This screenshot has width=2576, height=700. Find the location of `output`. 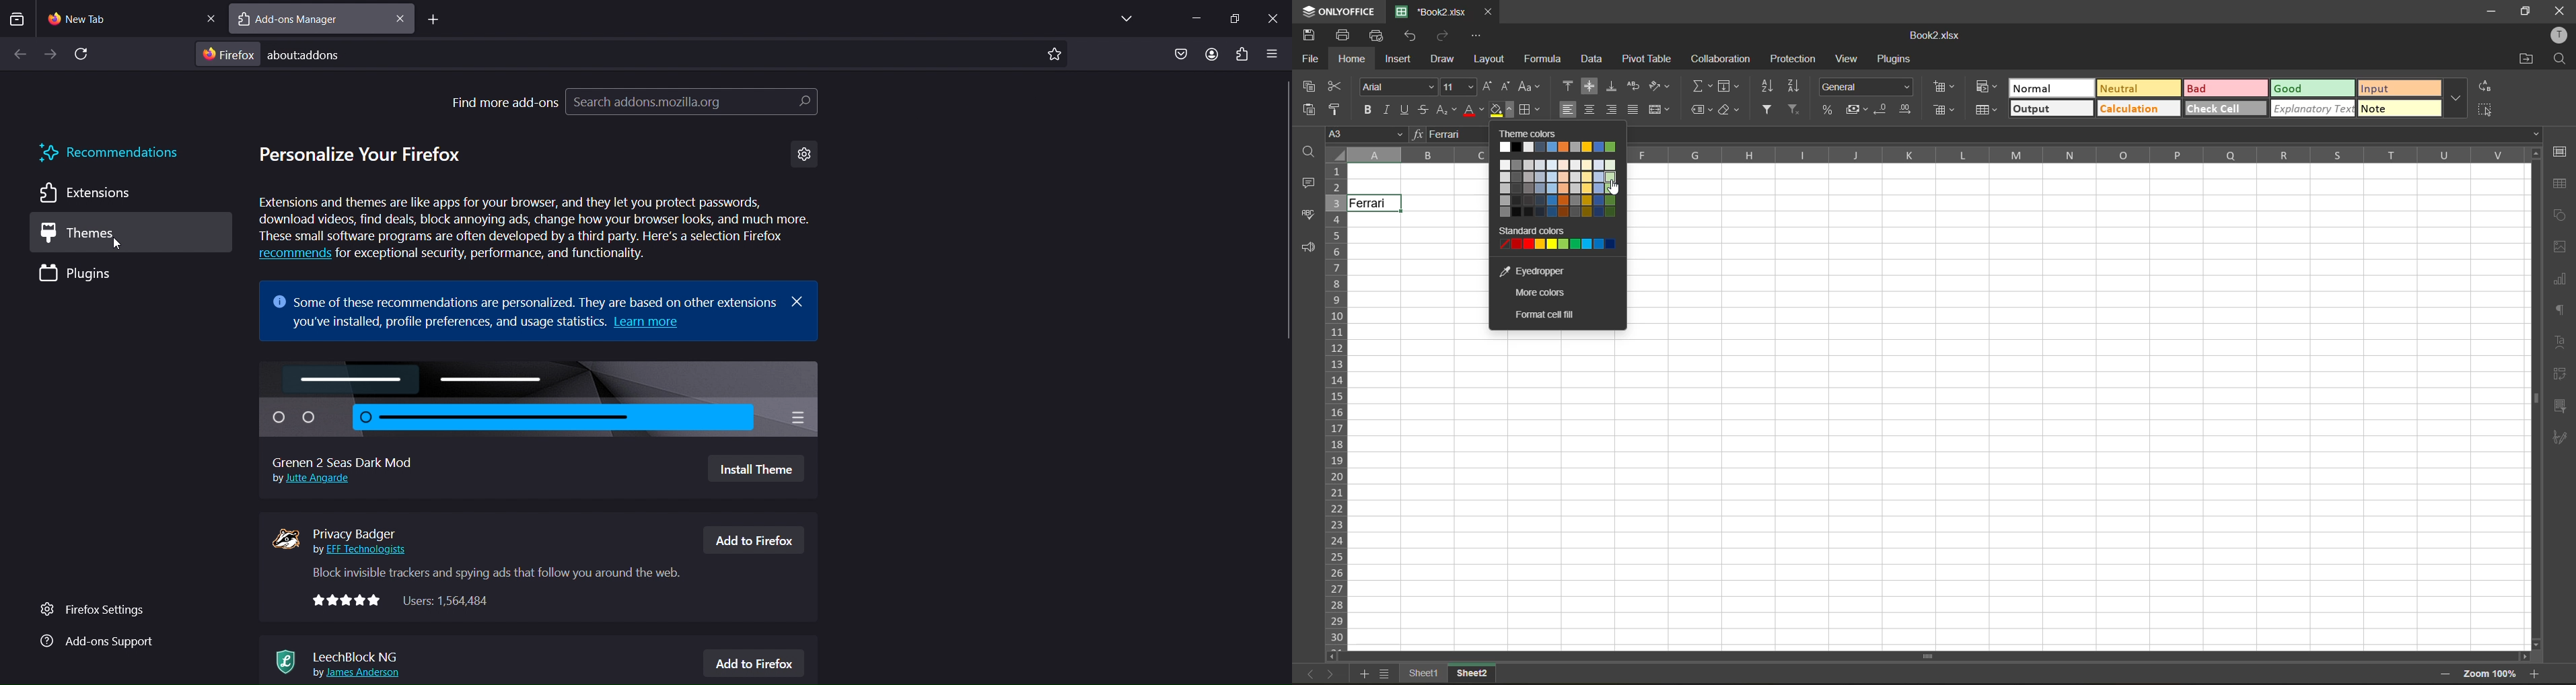

output is located at coordinates (2051, 110).